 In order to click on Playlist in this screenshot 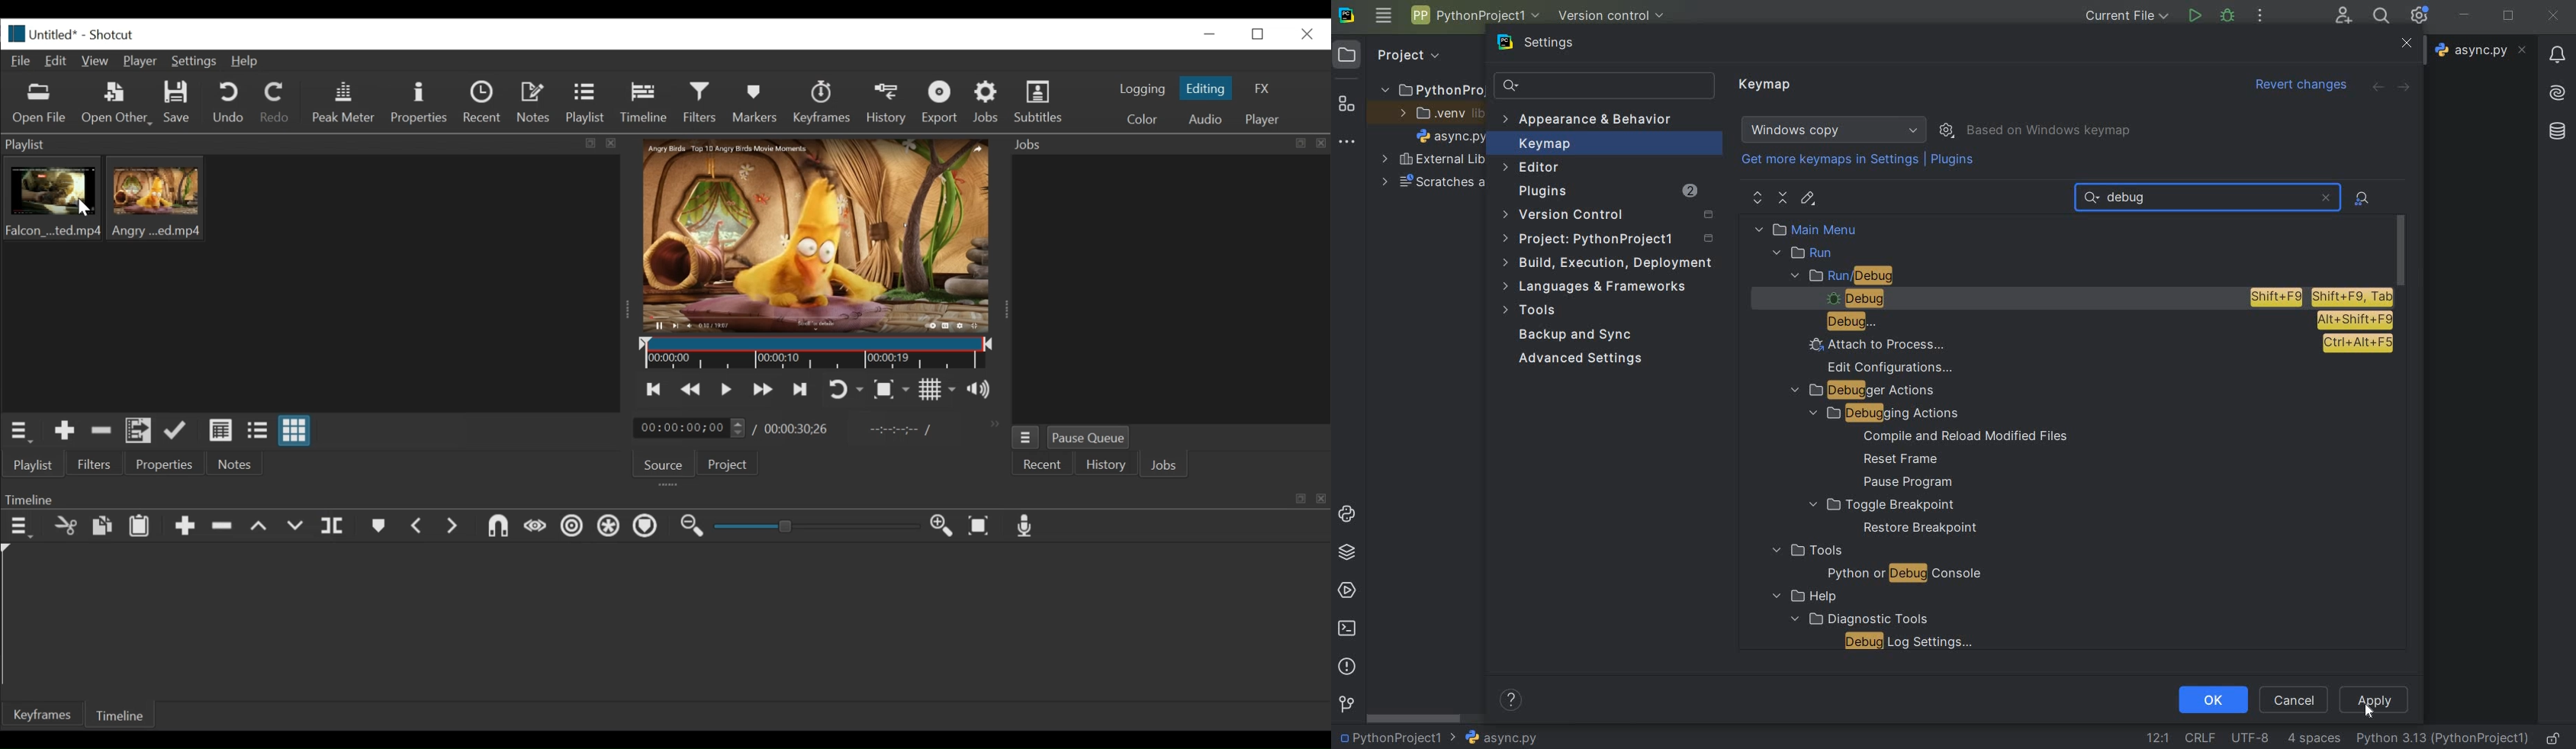, I will do `click(586, 104)`.